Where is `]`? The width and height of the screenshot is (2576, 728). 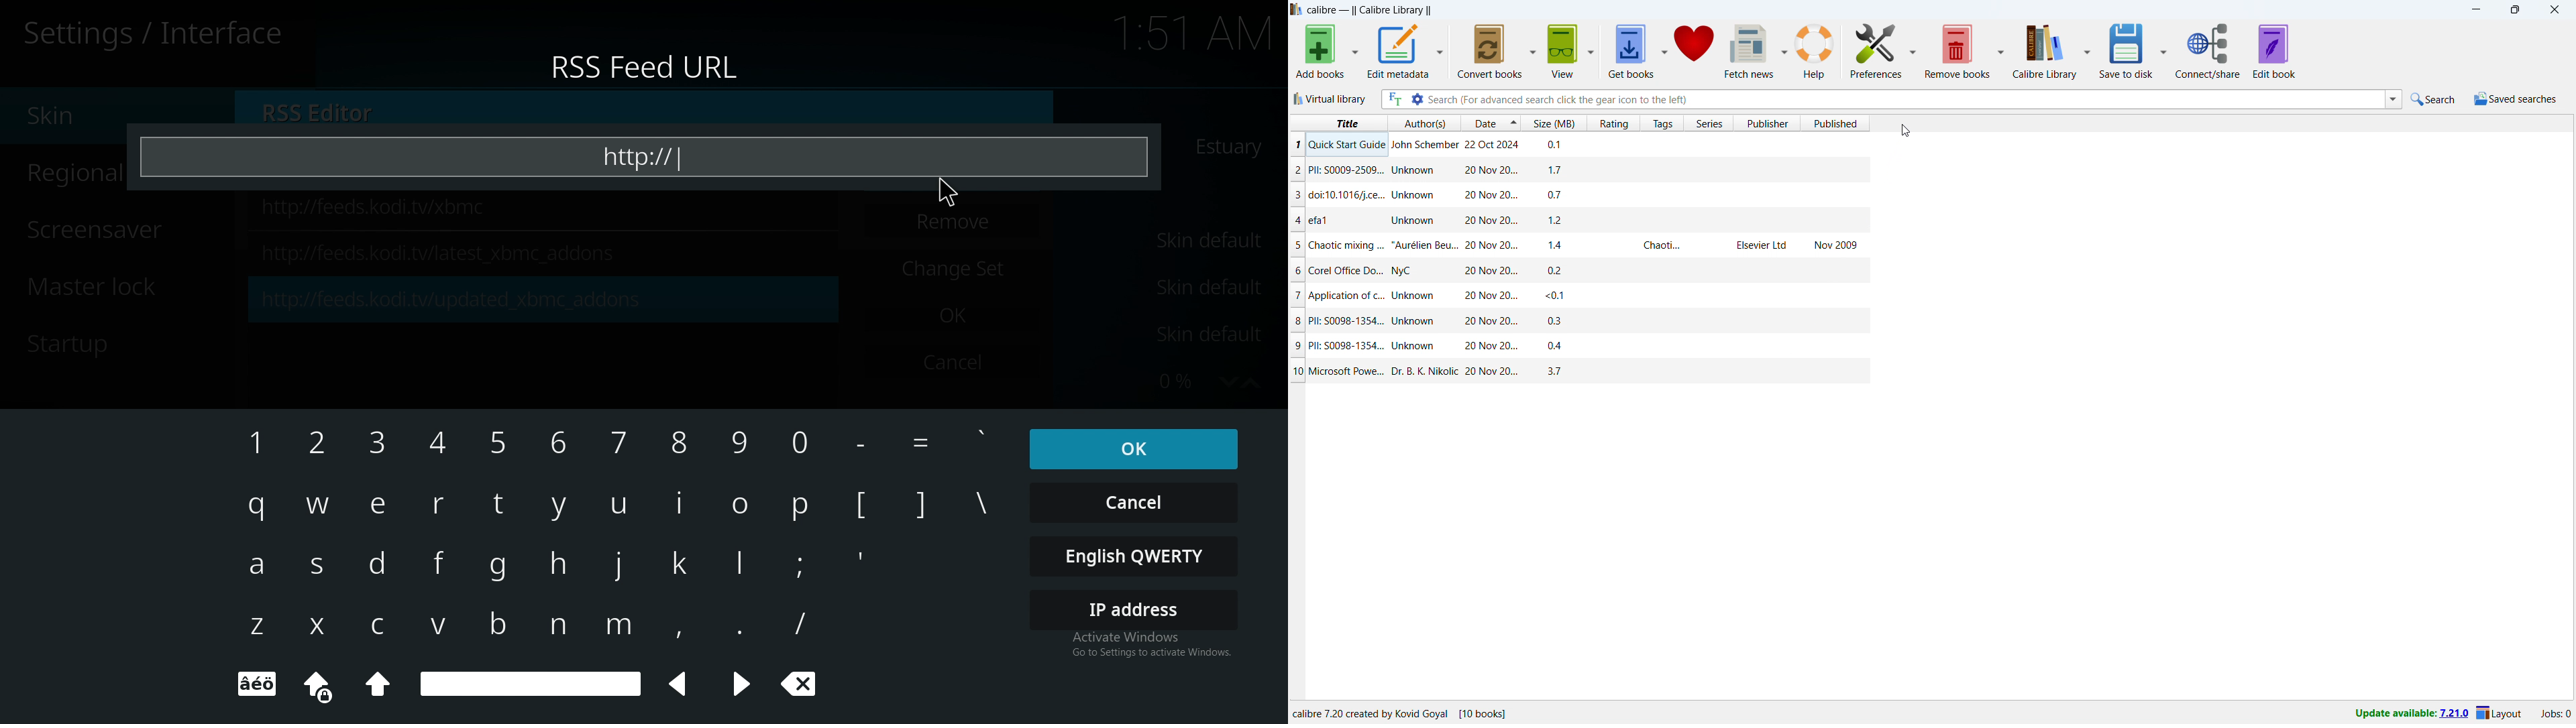 ] is located at coordinates (923, 509).